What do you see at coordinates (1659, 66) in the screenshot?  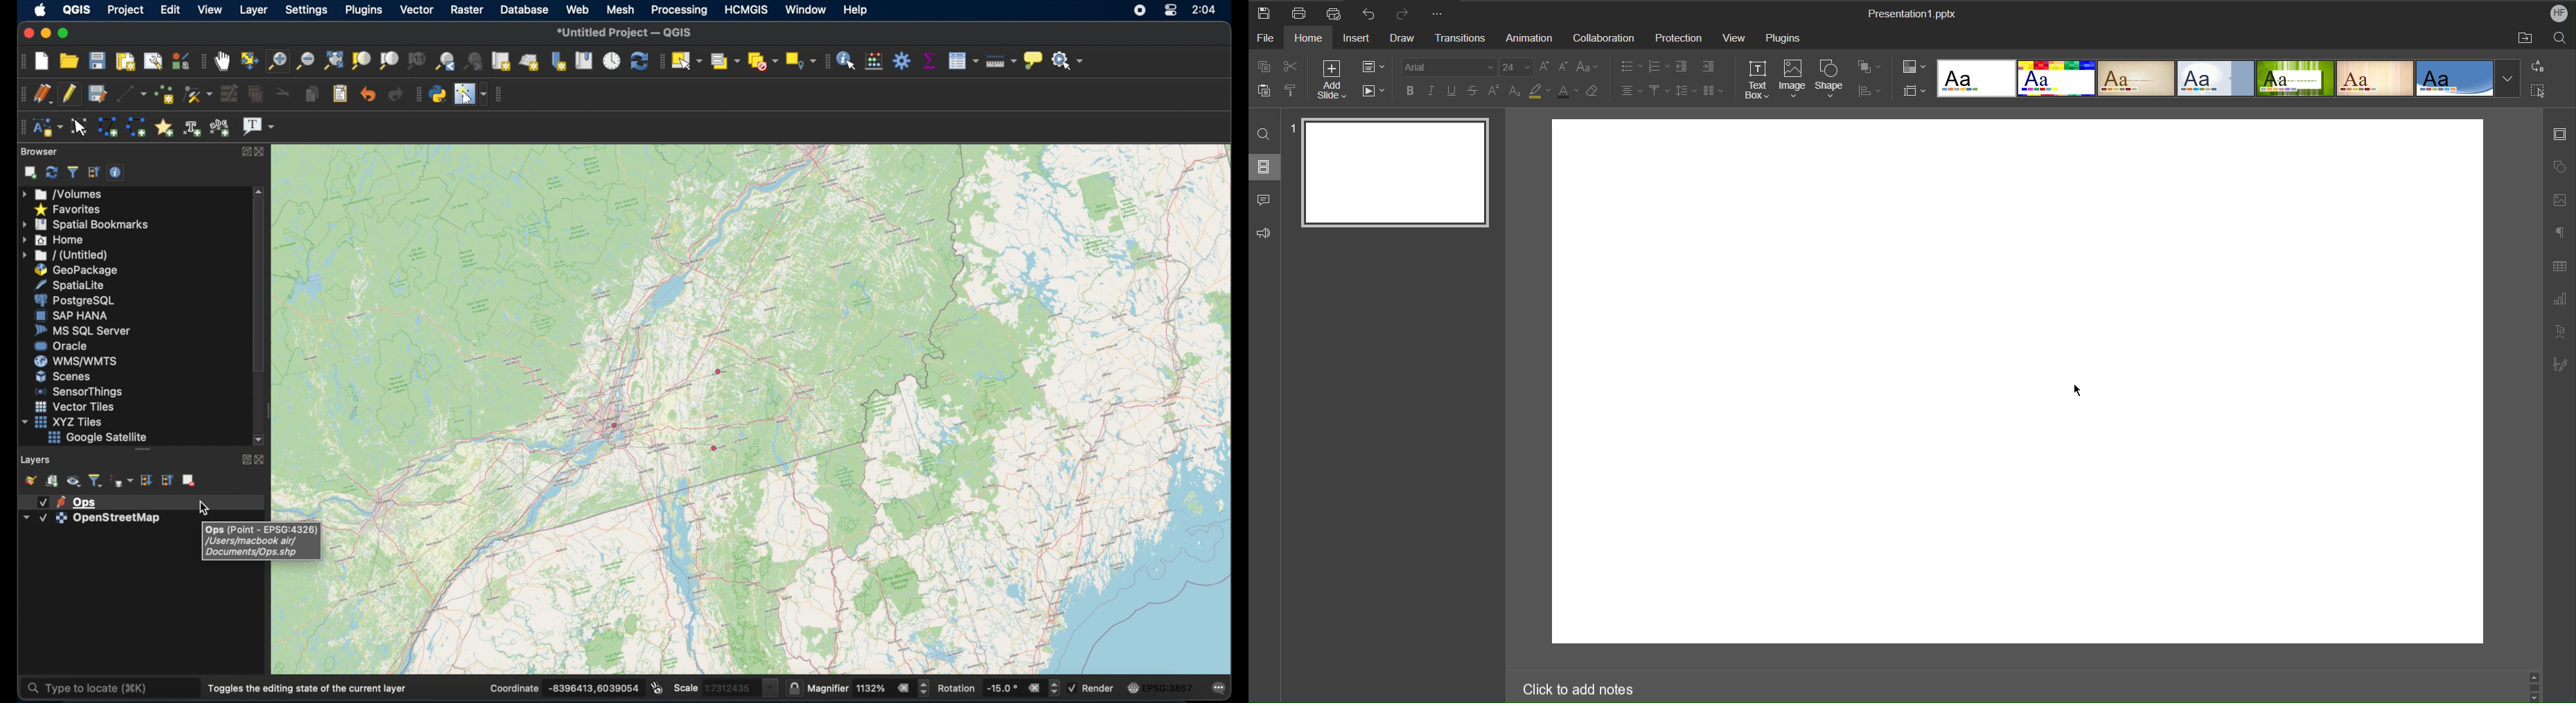 I see `Numbered List` at bounding box center [1659, 66].